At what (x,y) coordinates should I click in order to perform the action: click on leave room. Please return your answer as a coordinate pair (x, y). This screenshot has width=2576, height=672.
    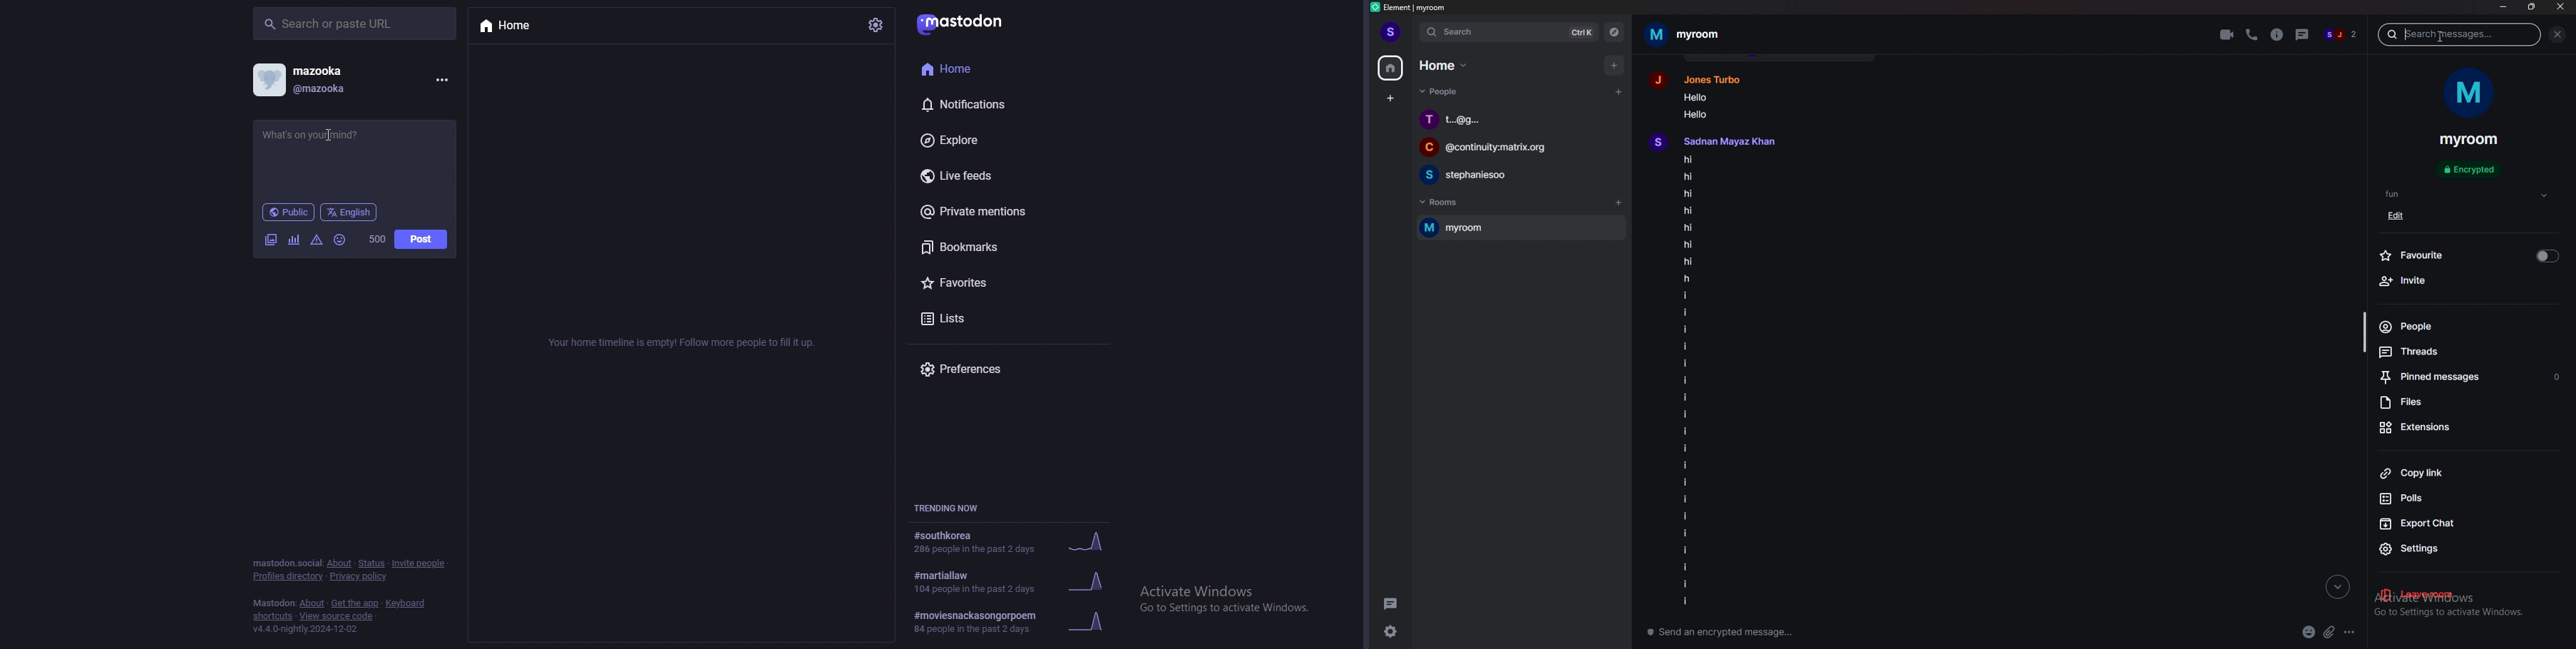
    Looking at the image, I should click on (2445, 596).